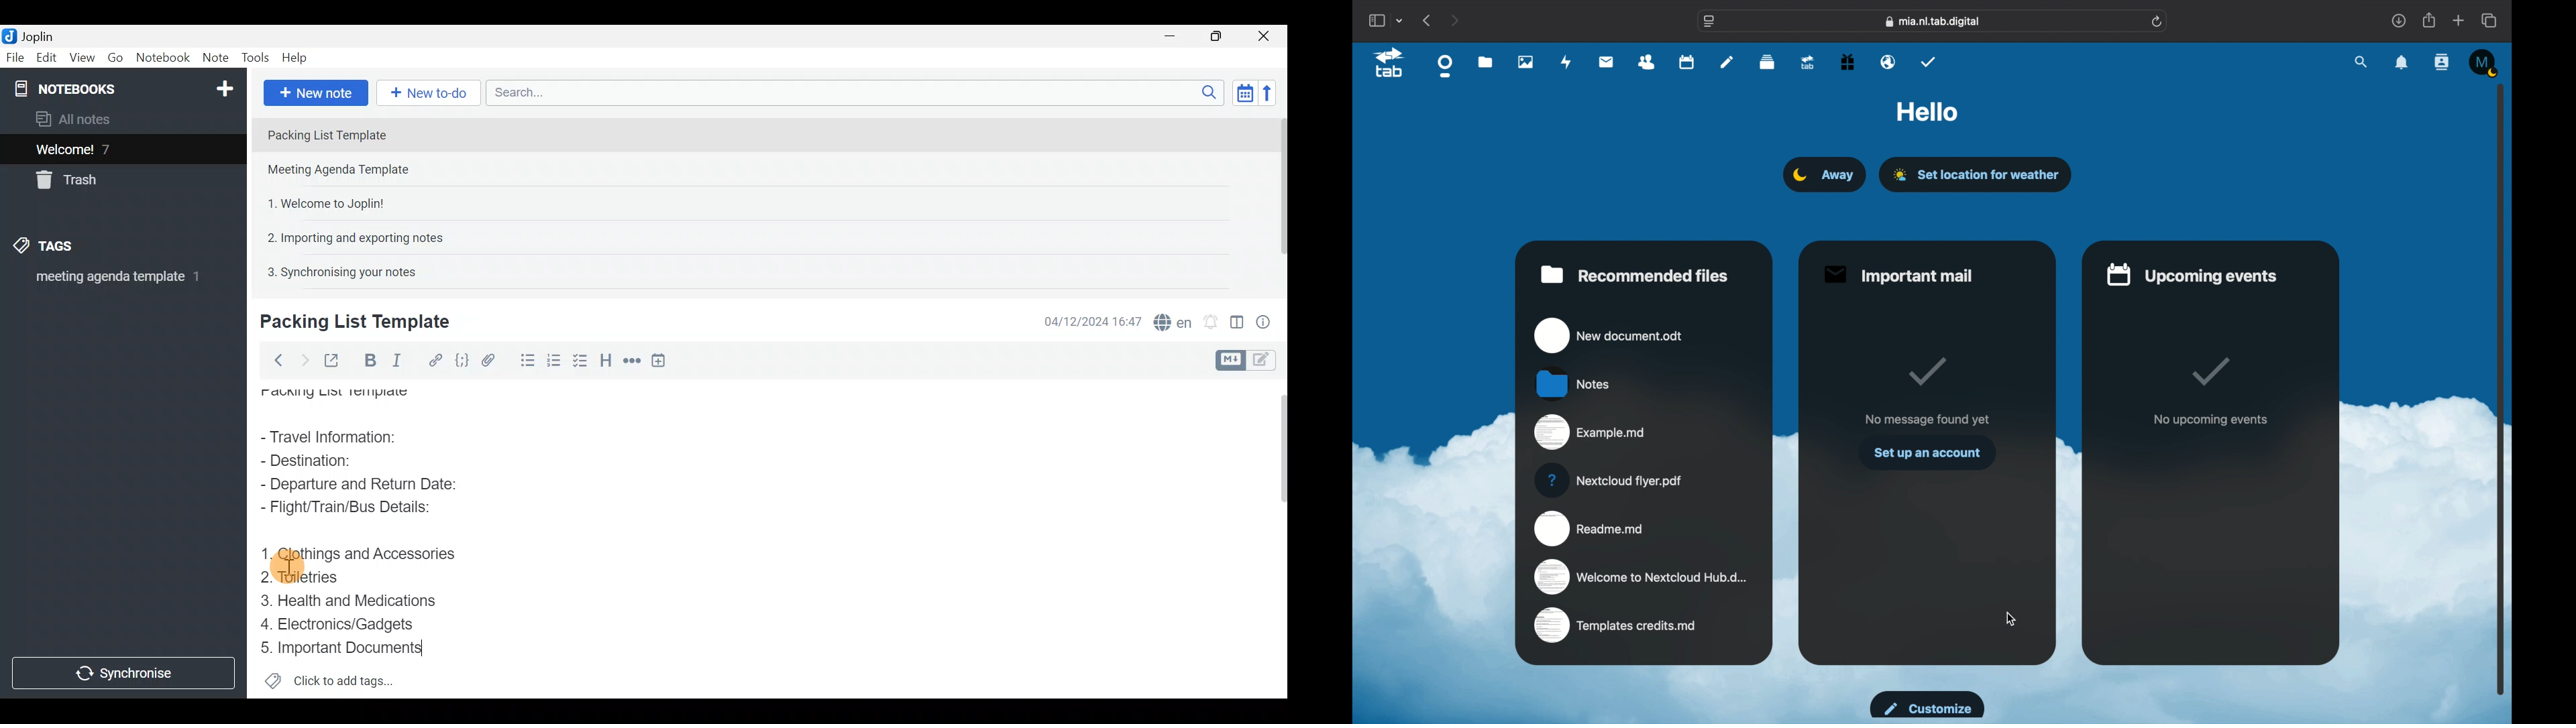  I want to click on cursor, so click(290, 567).